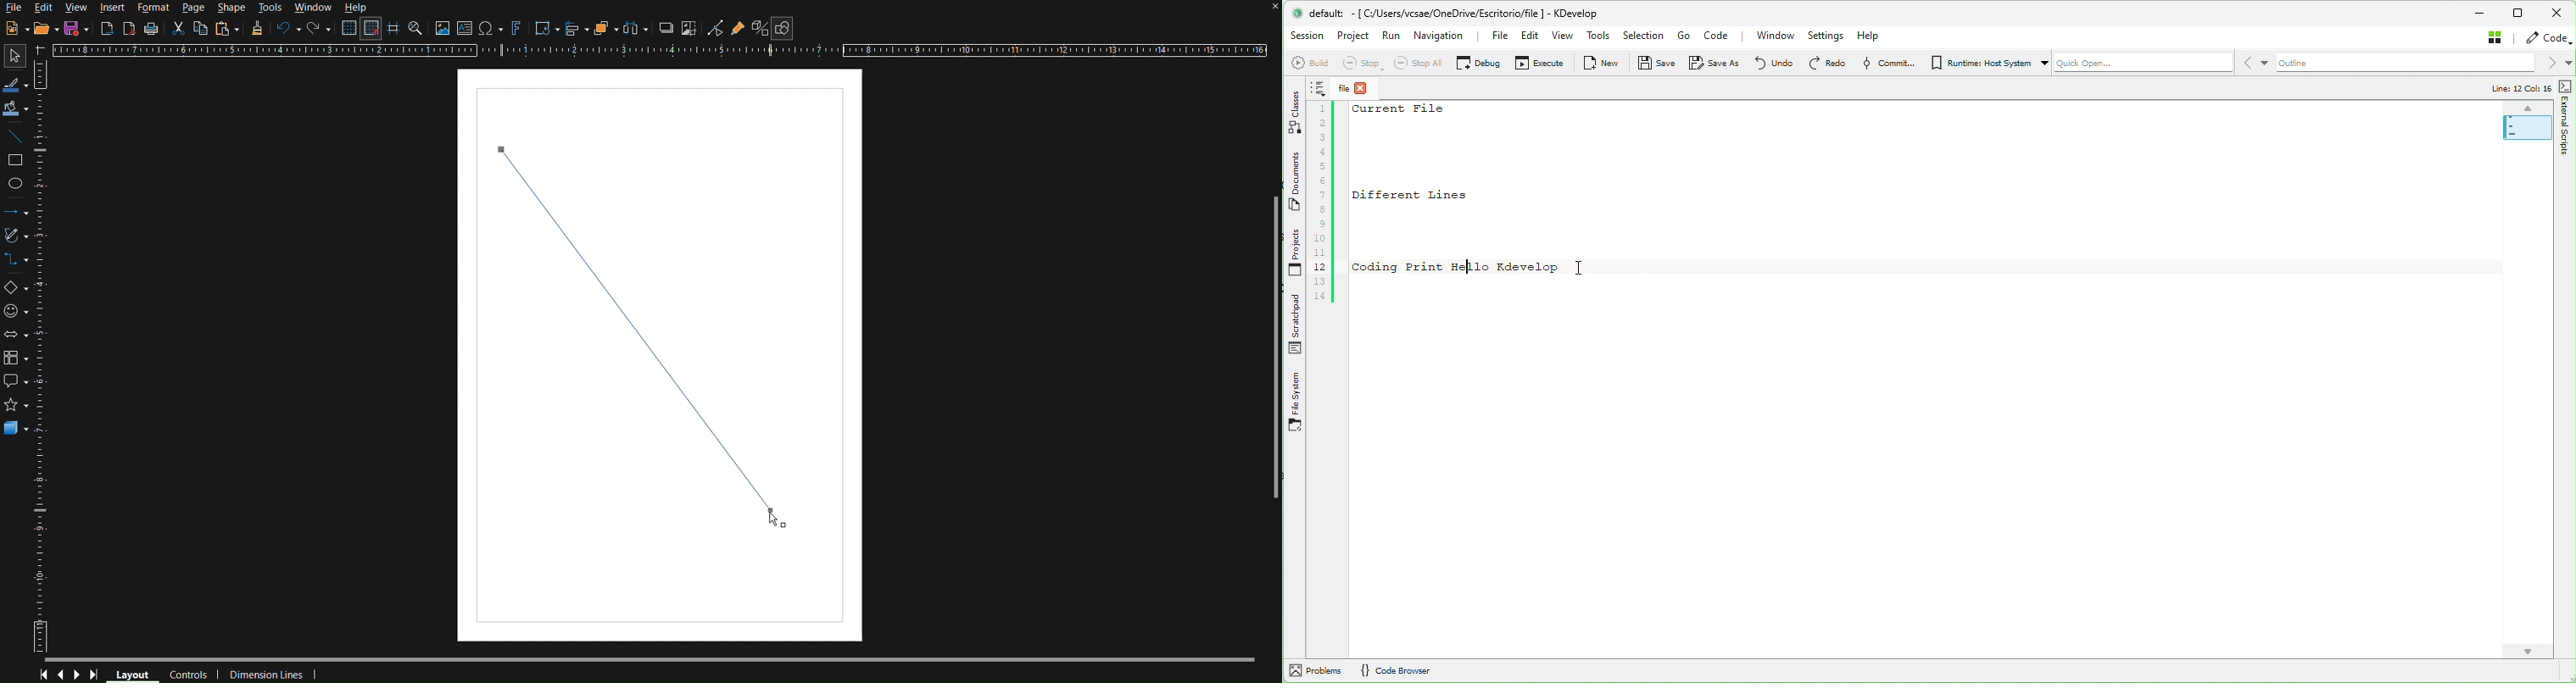 The image size is (2576, 700). What do you see at coordinates (199, 29) in the screenshot?
I see `Copy` at bounding box center [199, 29].